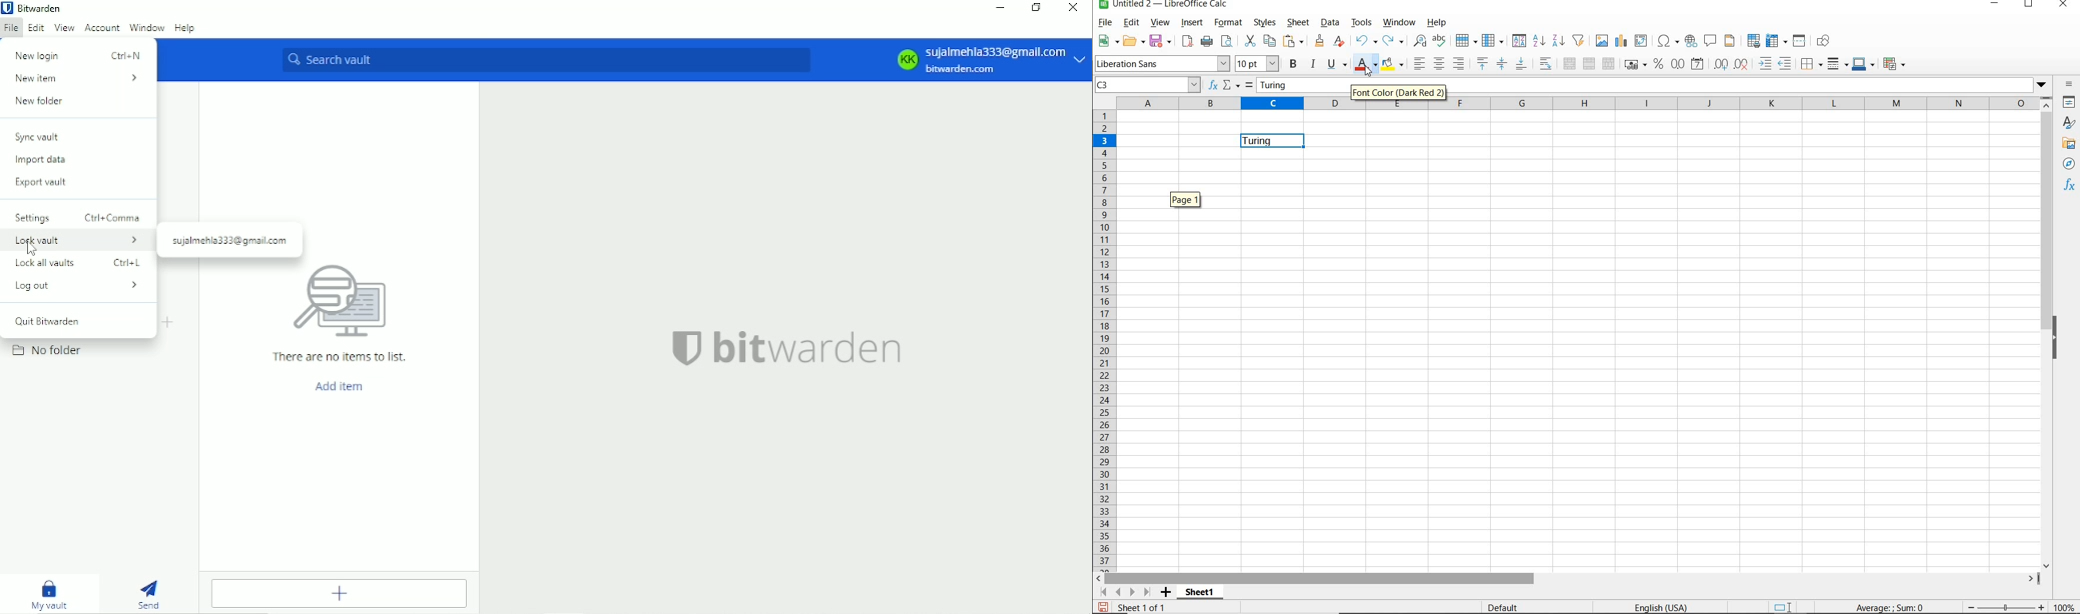 This screenshot has height=616, width=2100. What do you see at coordinates (1227, 41) in the screenshot?
I see `TOGGLE PRINT PREVIEW` at bounding box center [1227, 41].